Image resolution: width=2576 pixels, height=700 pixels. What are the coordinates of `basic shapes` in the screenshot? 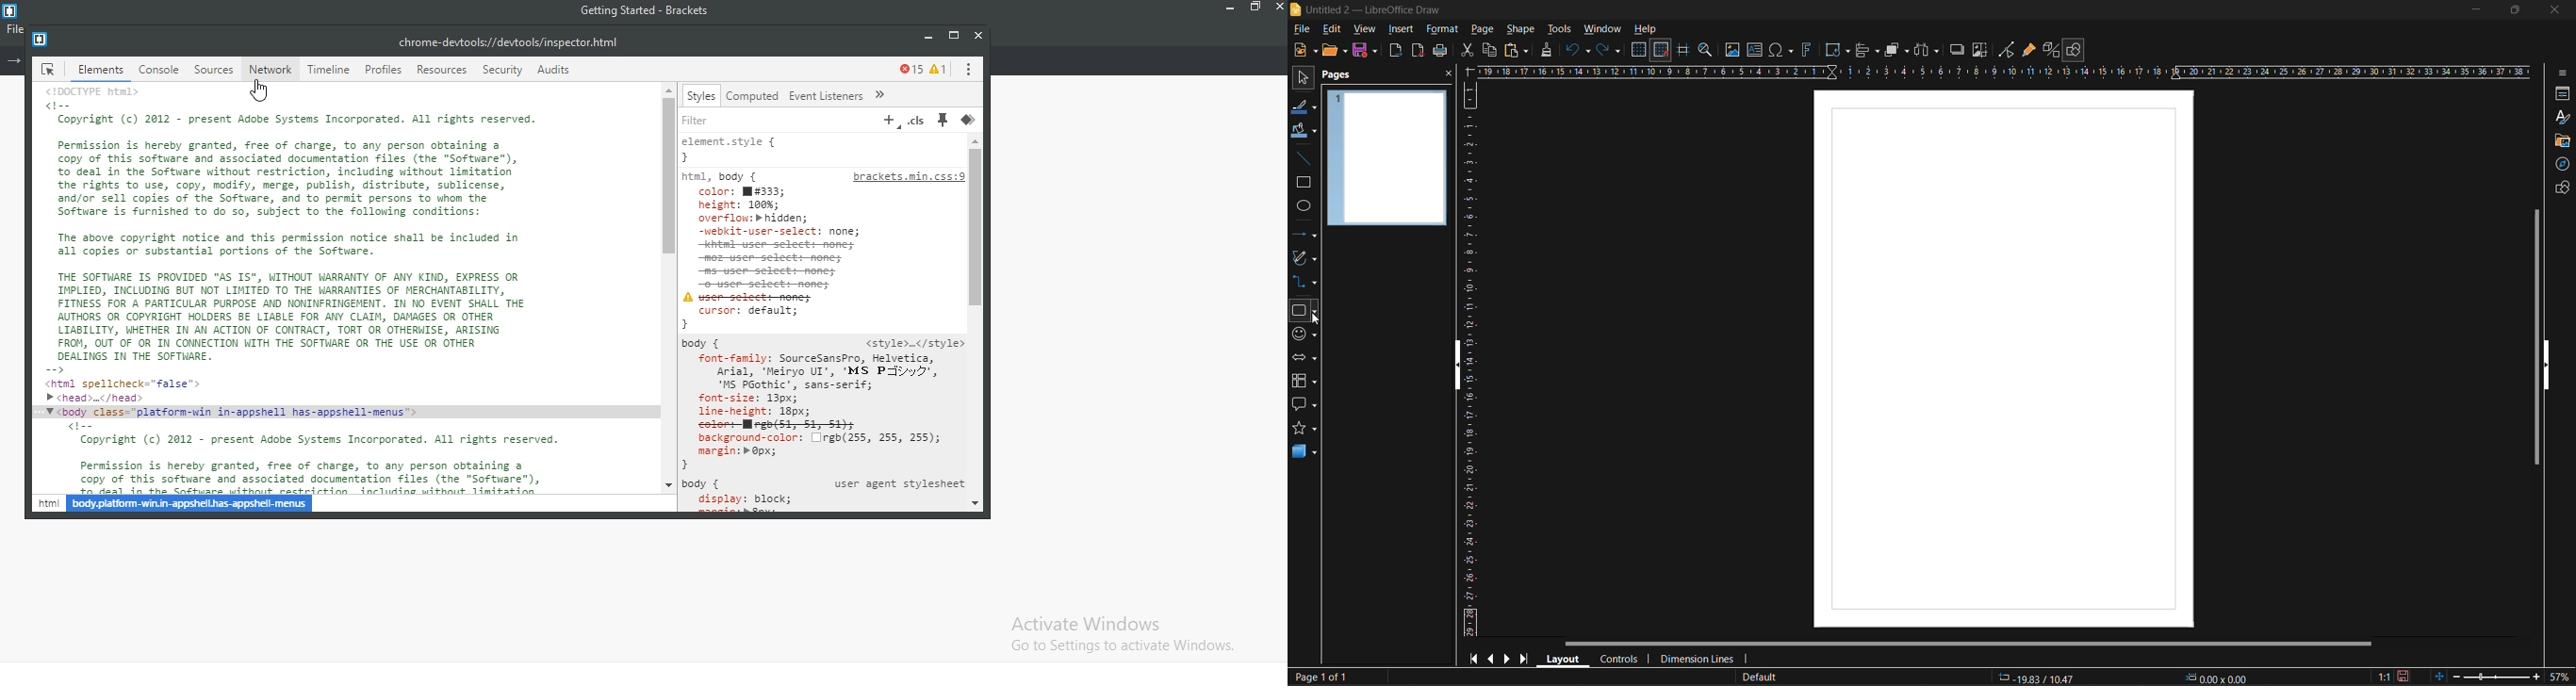 It's located at (1303, 311).